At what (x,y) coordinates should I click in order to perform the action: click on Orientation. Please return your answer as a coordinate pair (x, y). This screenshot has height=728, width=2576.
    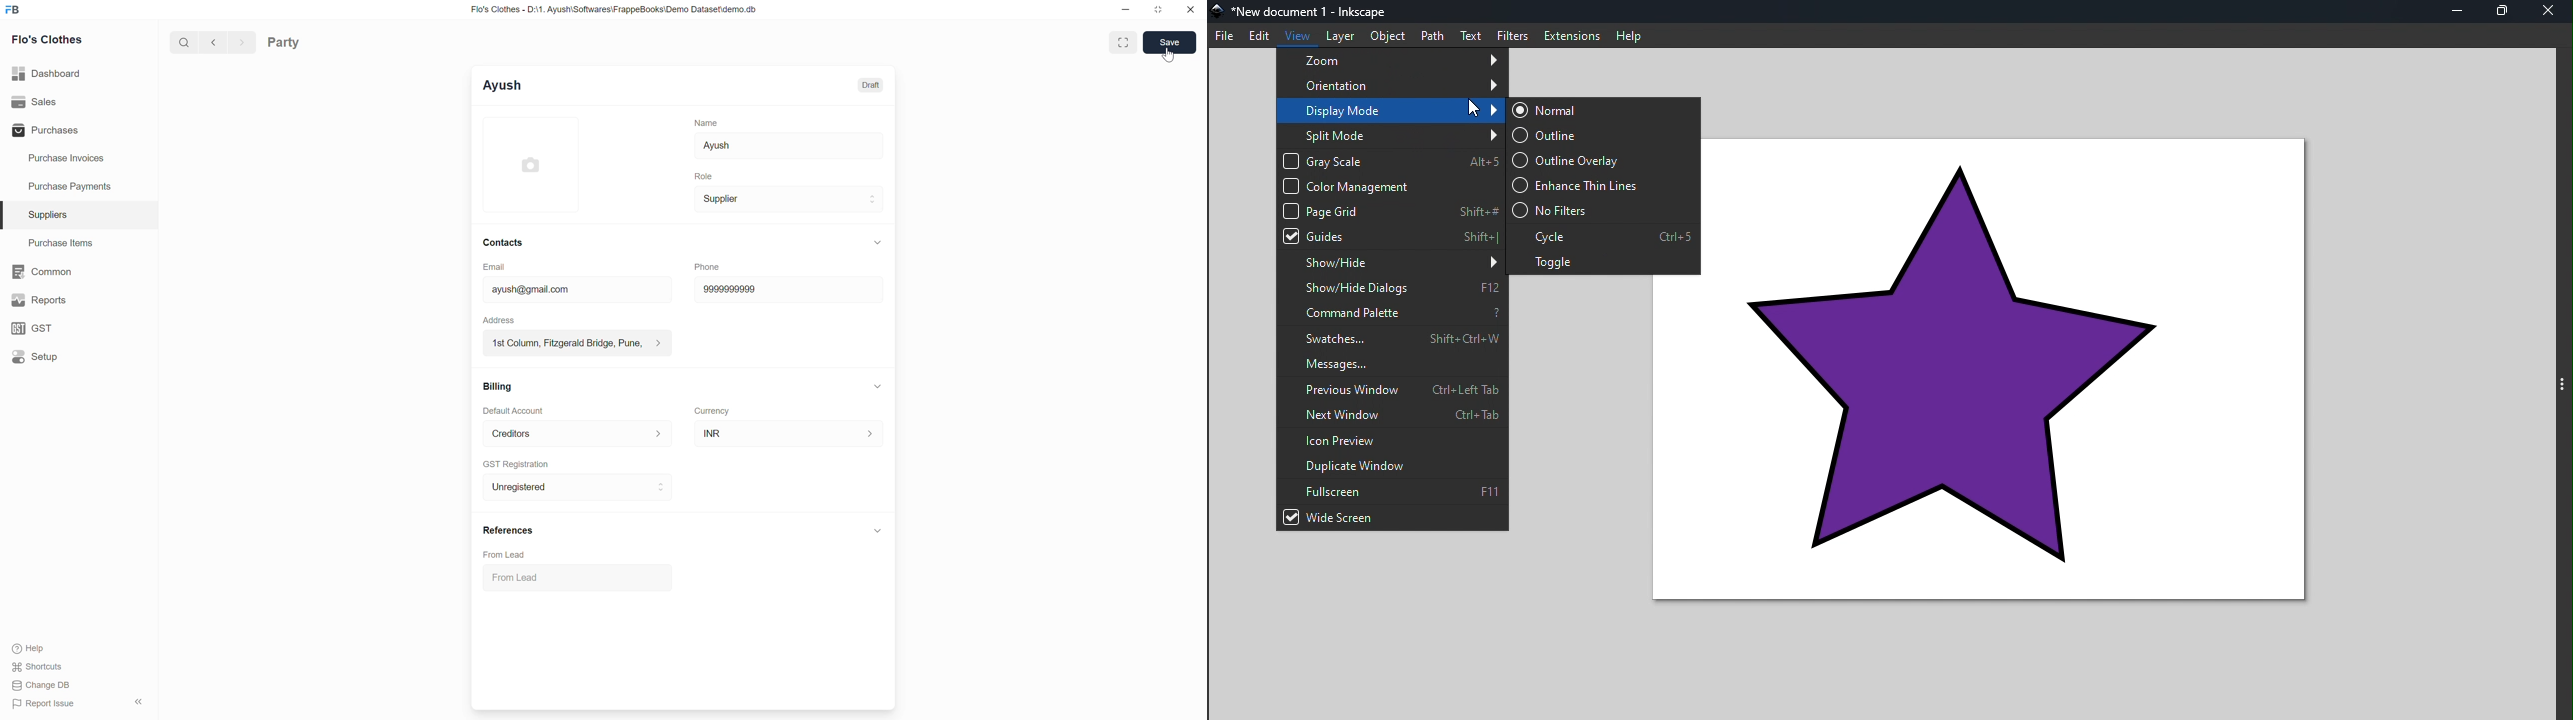
    Looking at the image, I should click on (1391, 83).